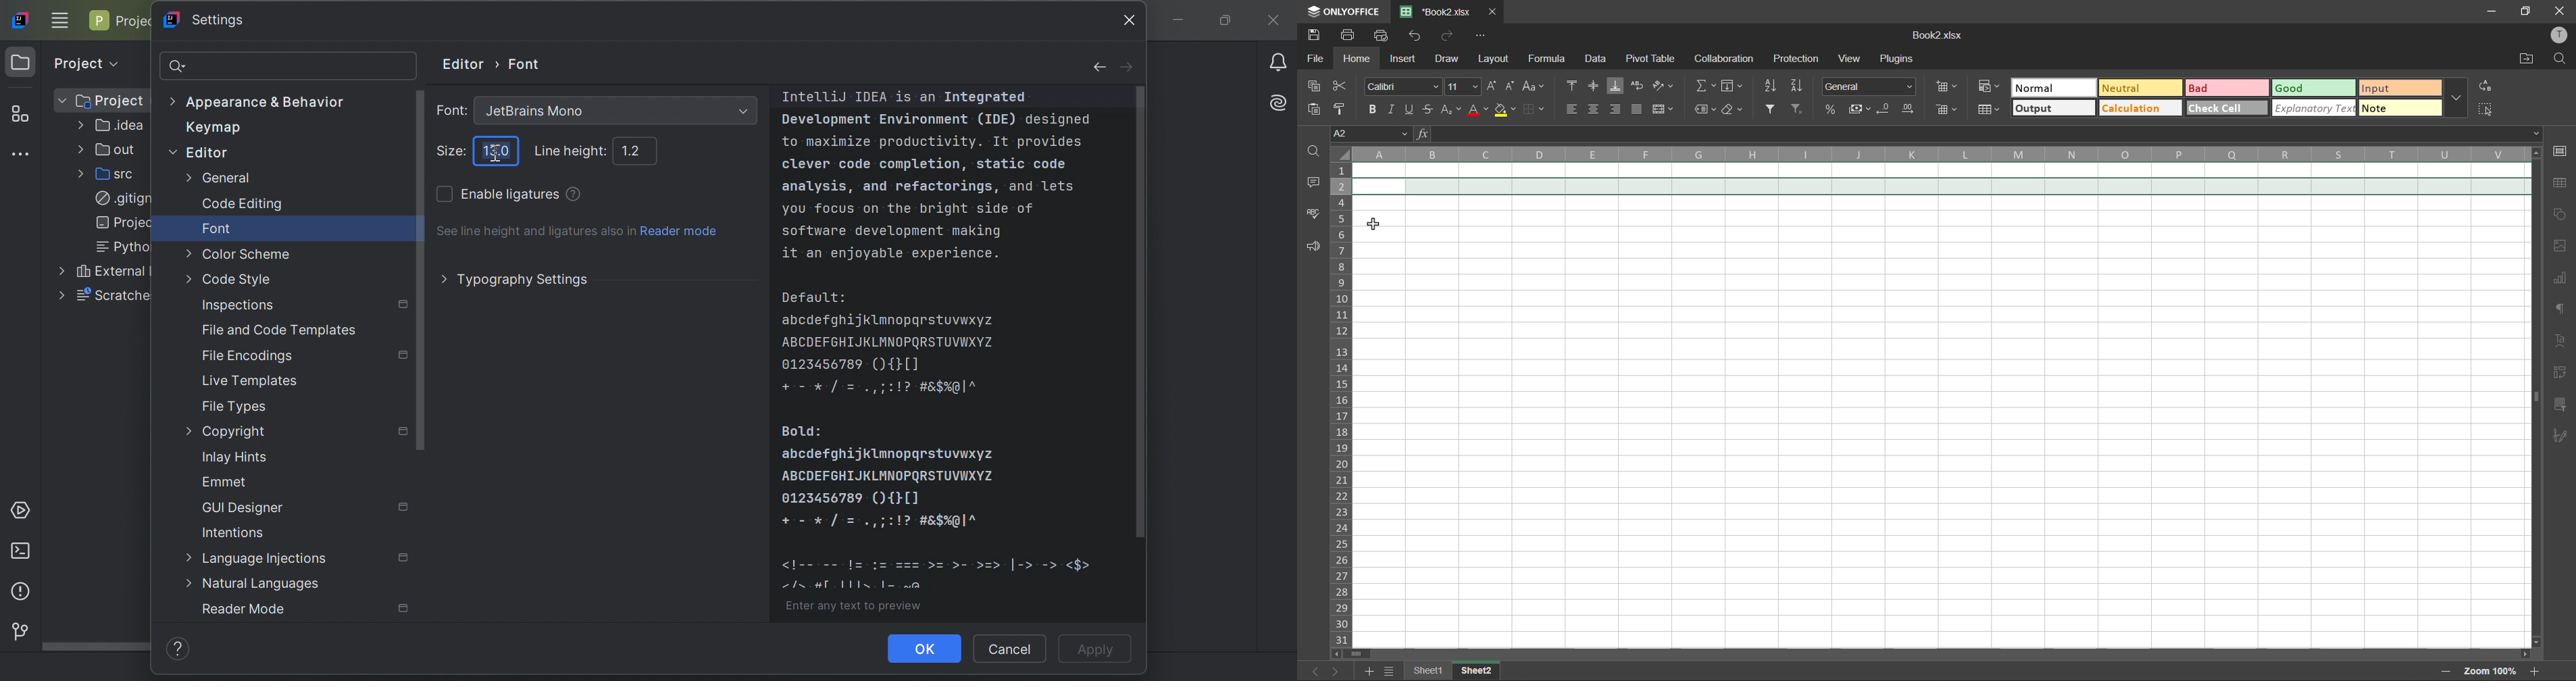 Image resolution: width=2576 pixels, height=700 pixels. Describe the element at coordinates (1316, 84) in the screenshot. I see `copy` at that location.